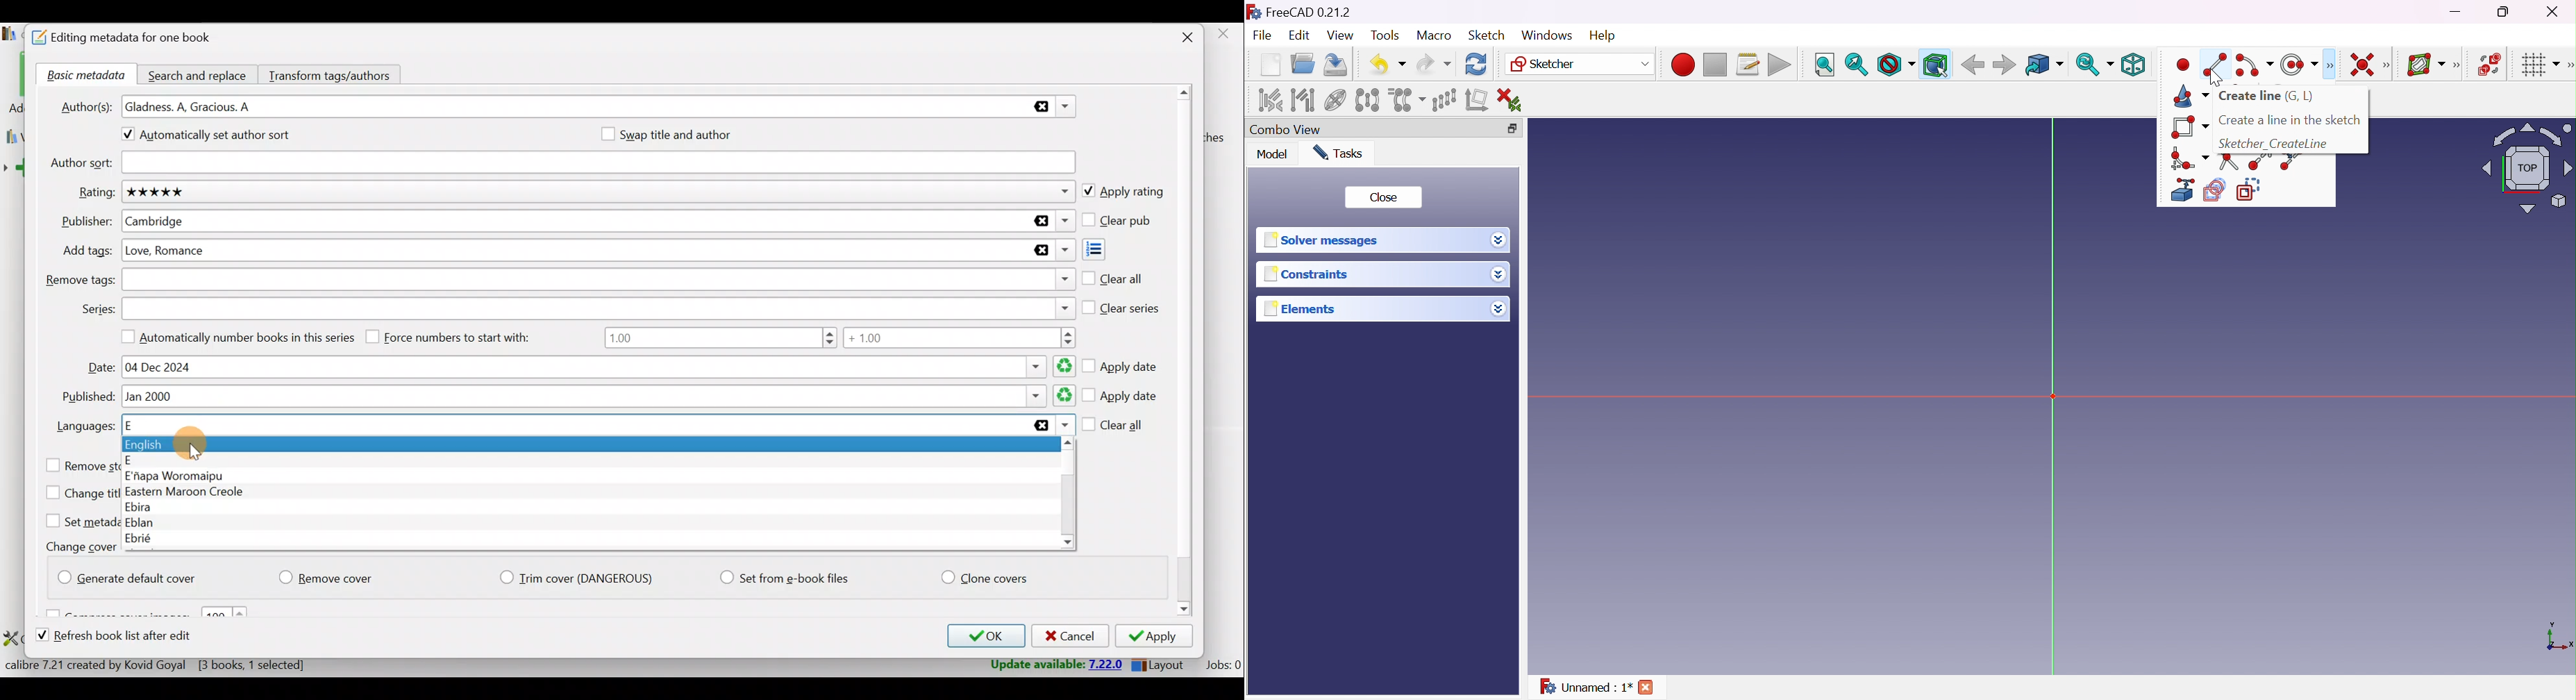 The image size is (2576, 700). Describe the element at coordinates (216, 137) in the screenshot. I see `Automatically set author sort` at that location.